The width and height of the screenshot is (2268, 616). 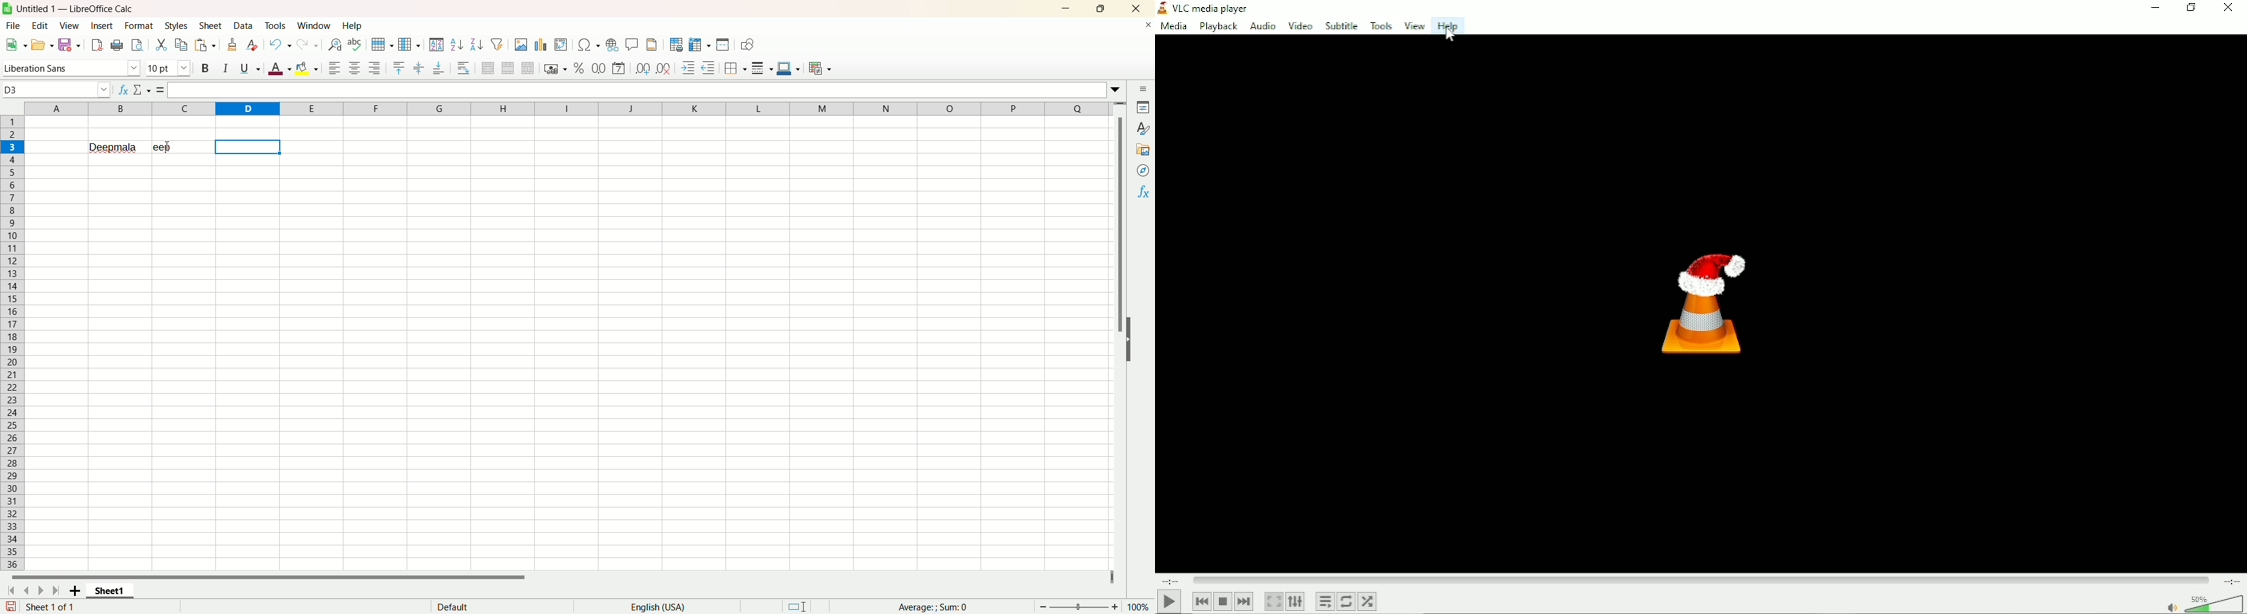 What do you see at coordinates (176, 26) in the screenshot?
I see `Styles` at bounding box center [176, 26].